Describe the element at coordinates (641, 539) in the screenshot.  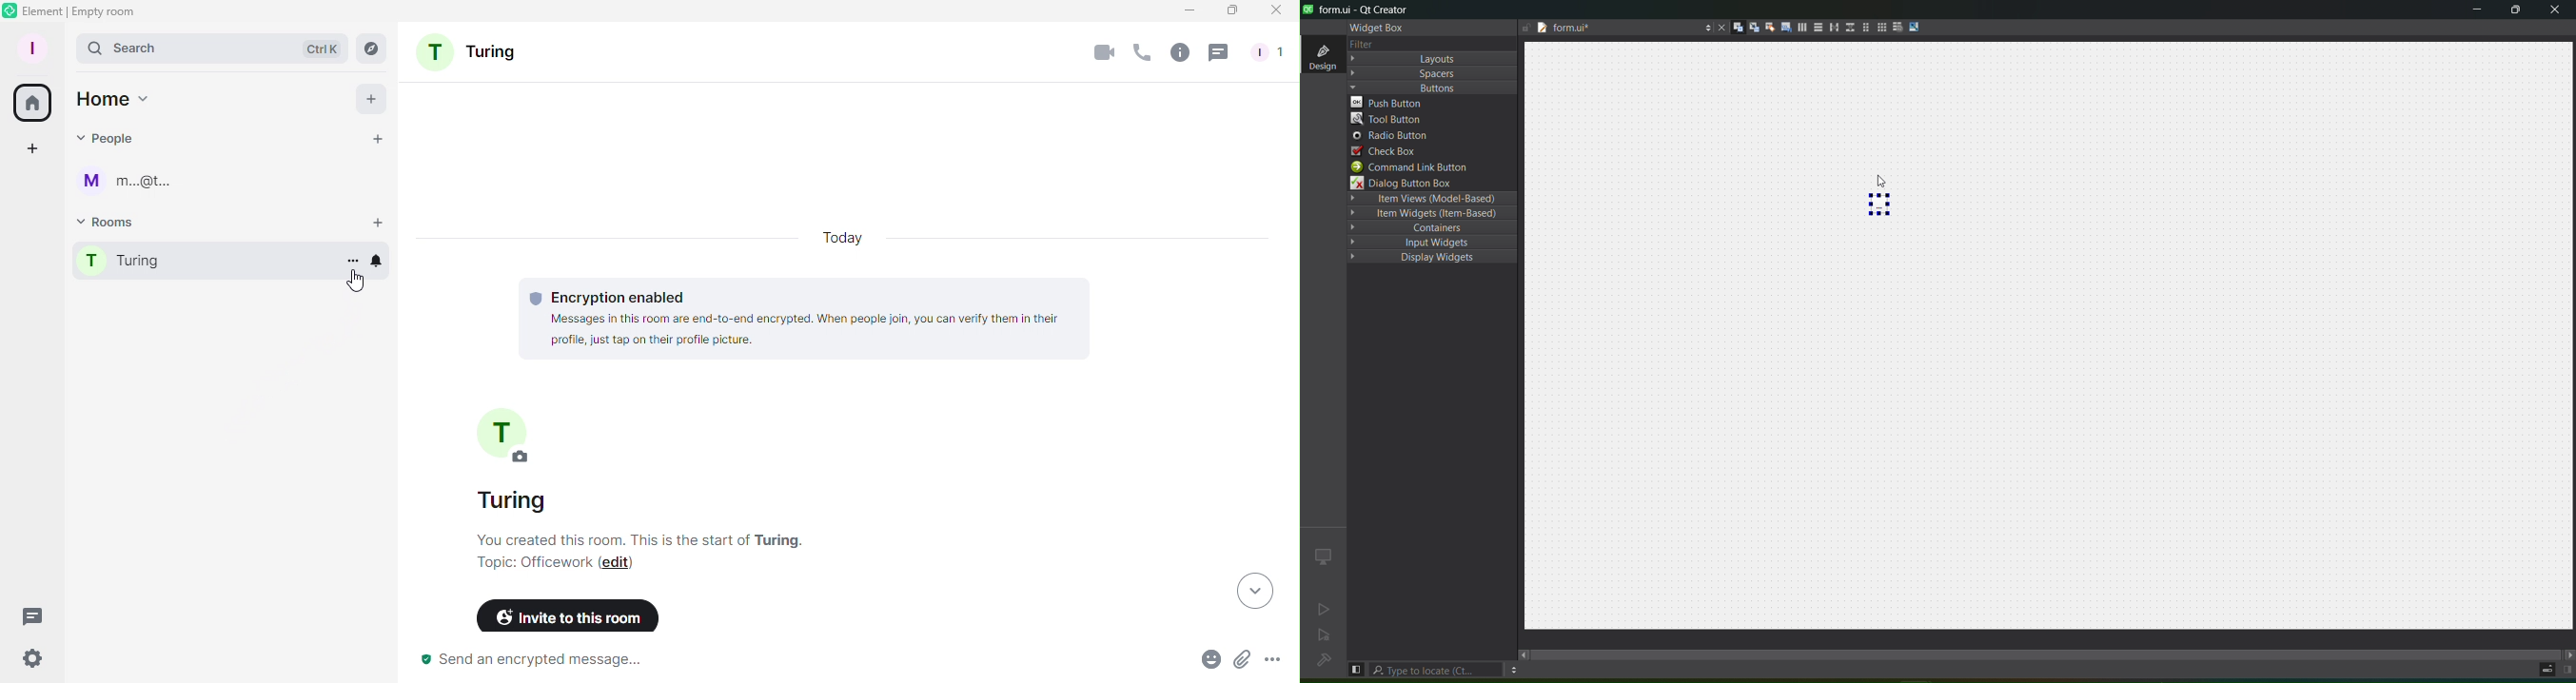
I see `Room information` at that location.